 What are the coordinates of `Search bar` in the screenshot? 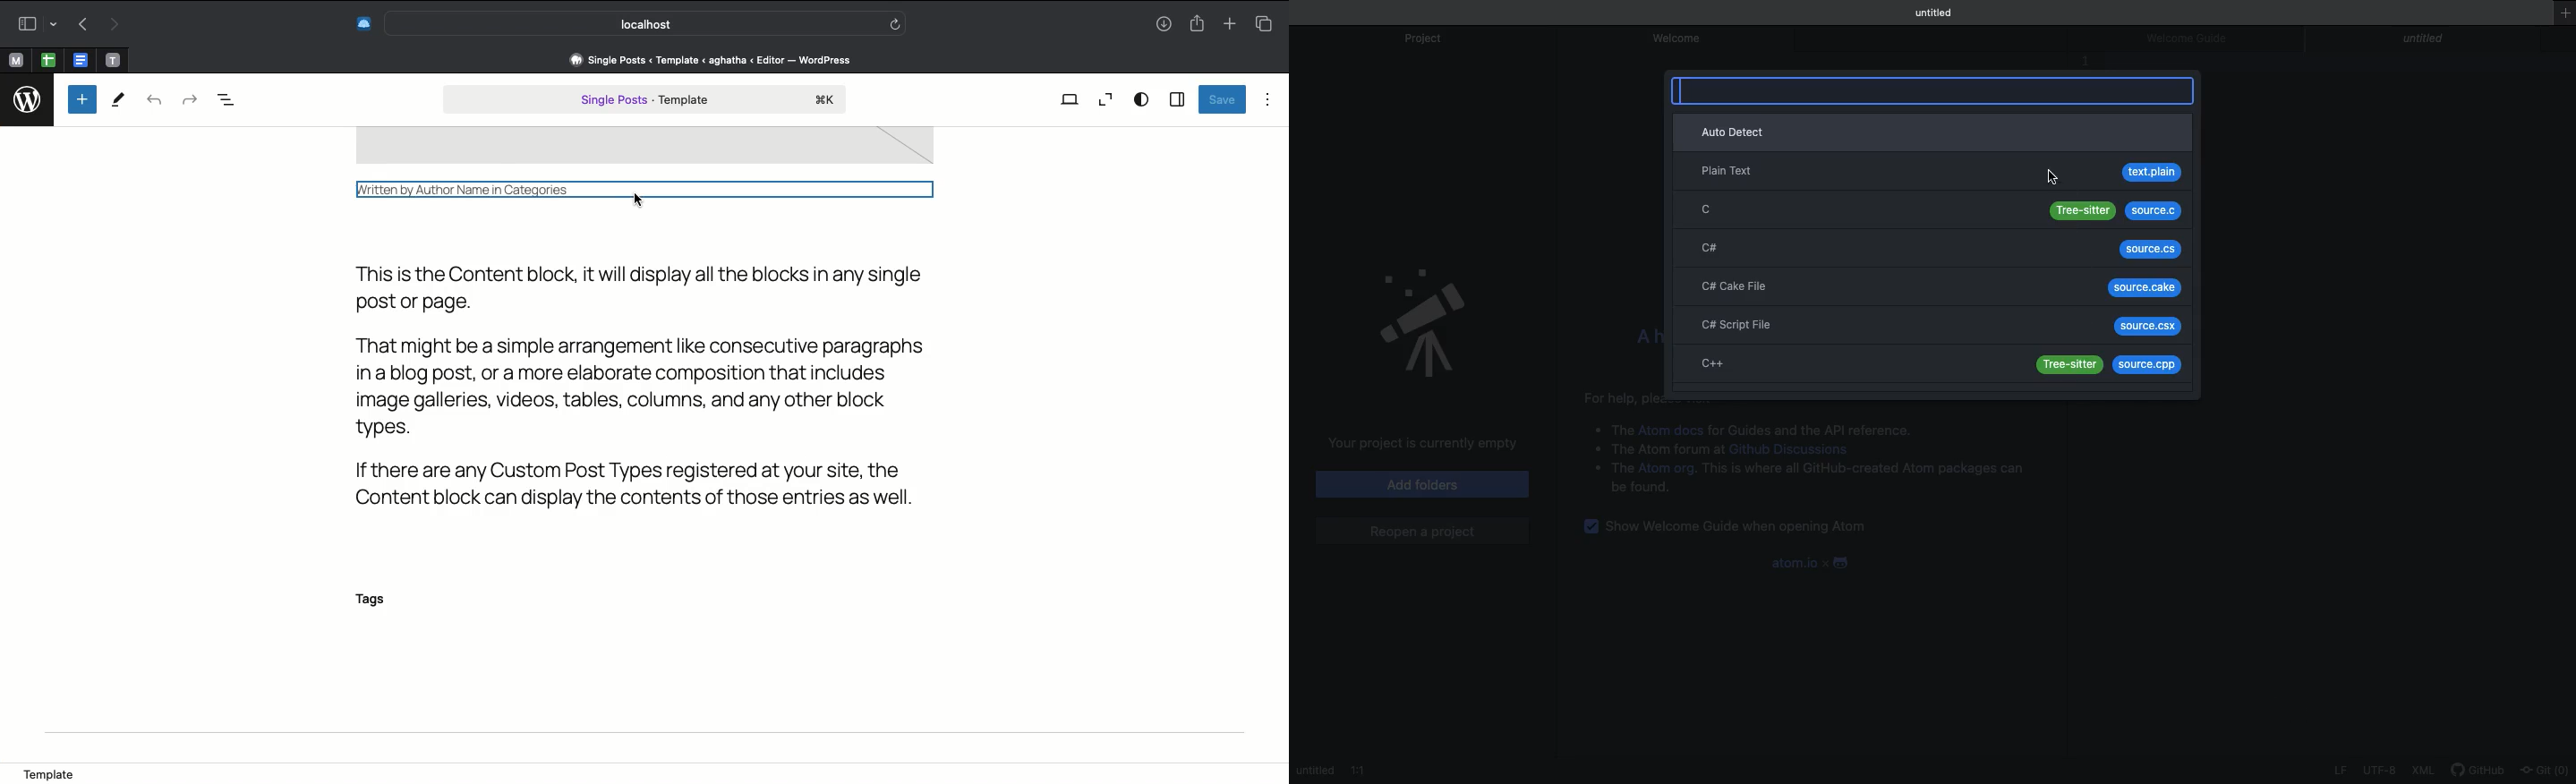 It's located at (648, 23).